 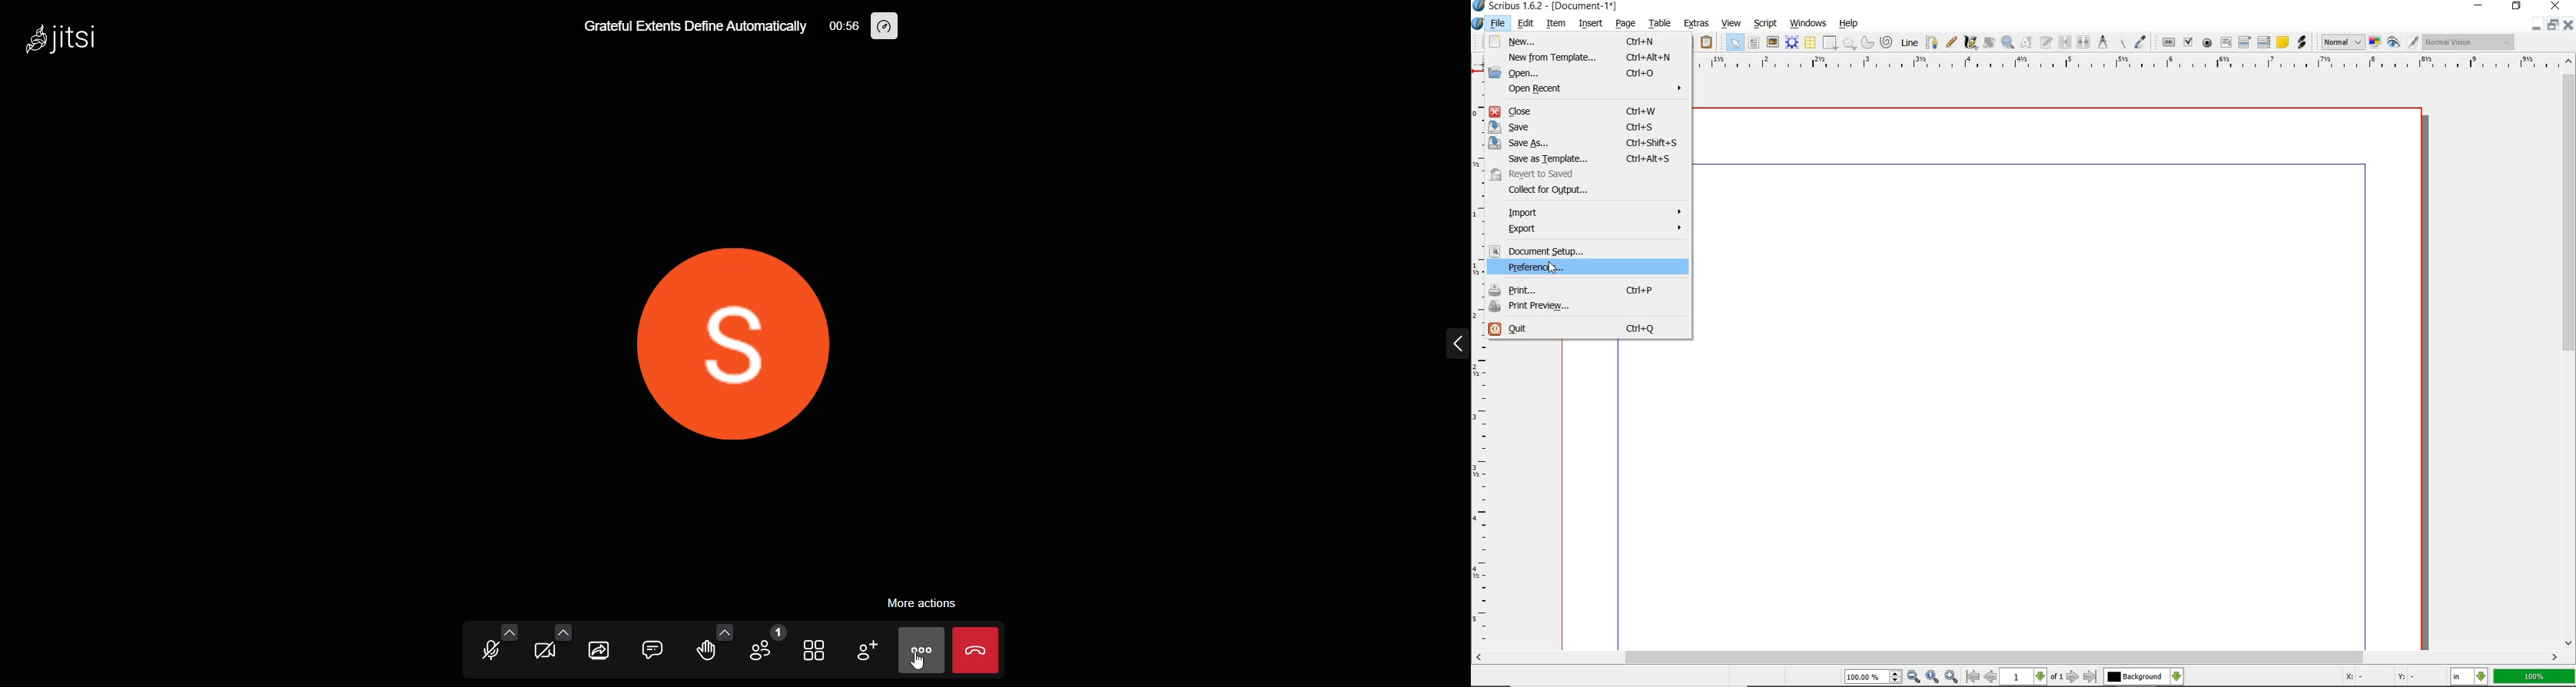 I want to click on edit contents of frame, so click(x=2027, y=41).